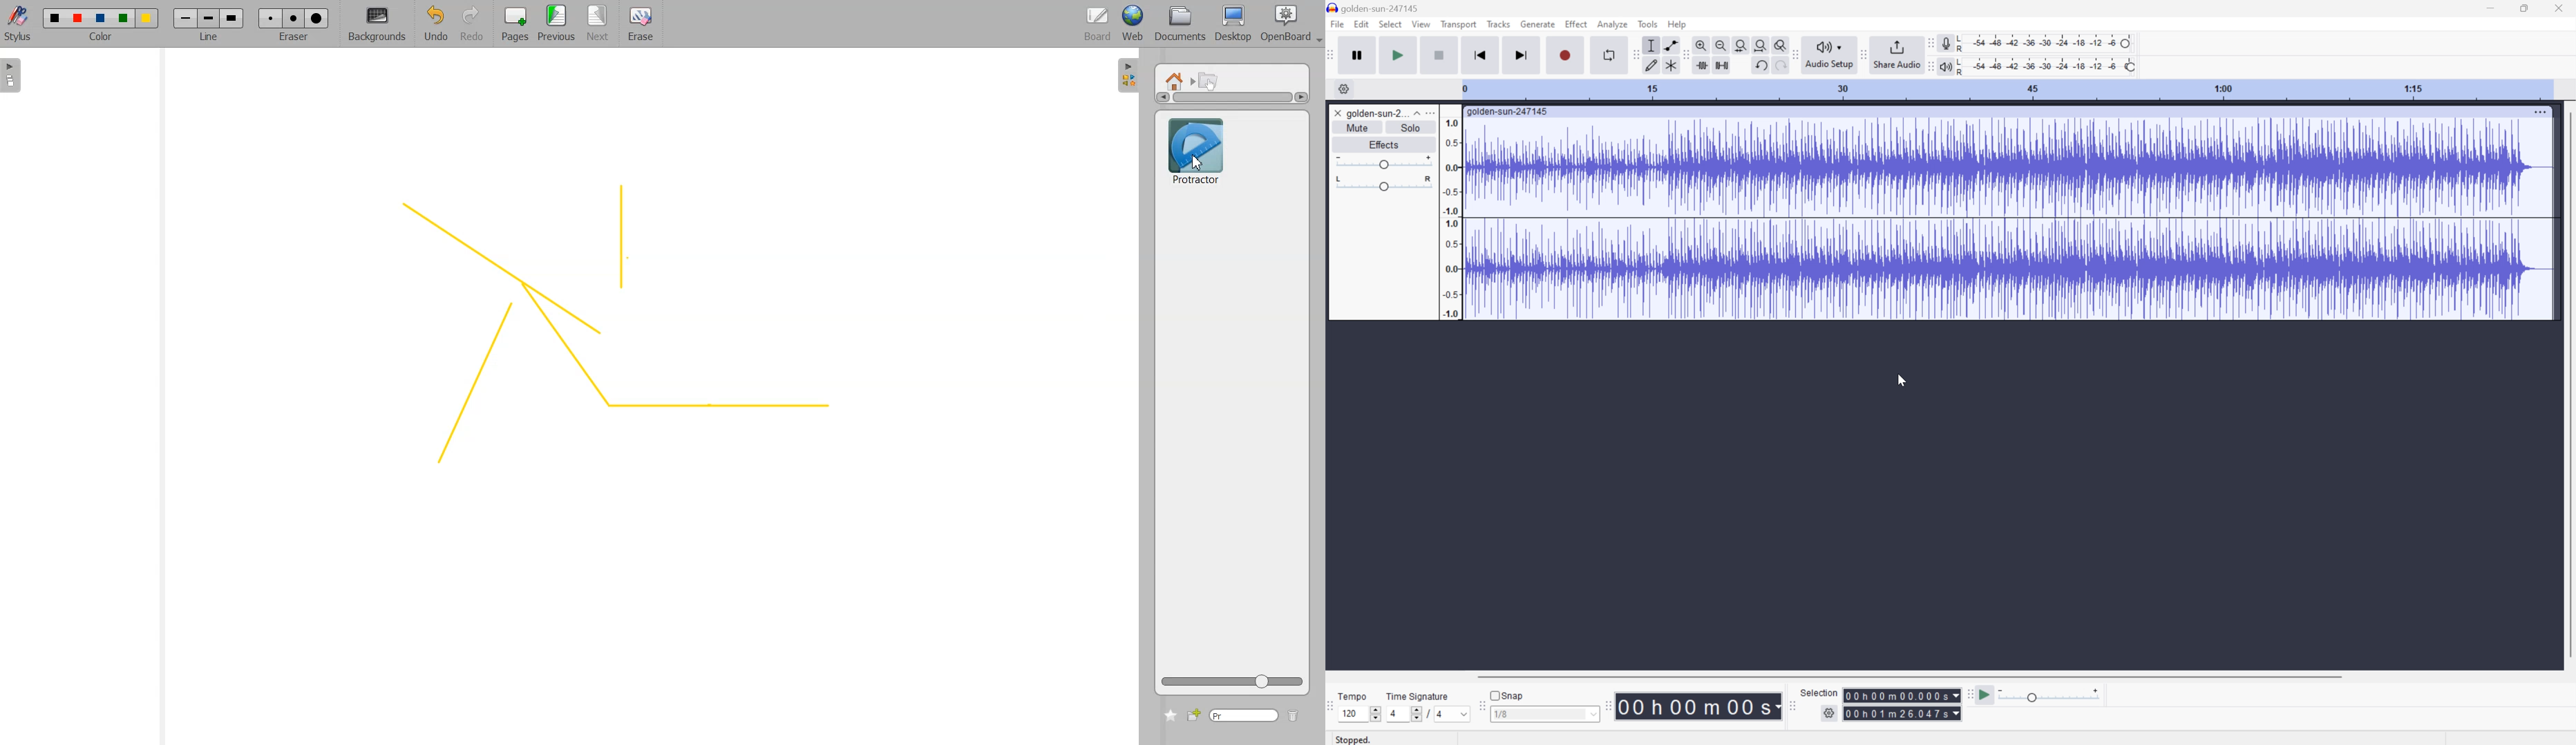  What do you see at coordinates (1608, 55) in the screenshot?
I see `Enable looping` at bounding box center [1608, 55].